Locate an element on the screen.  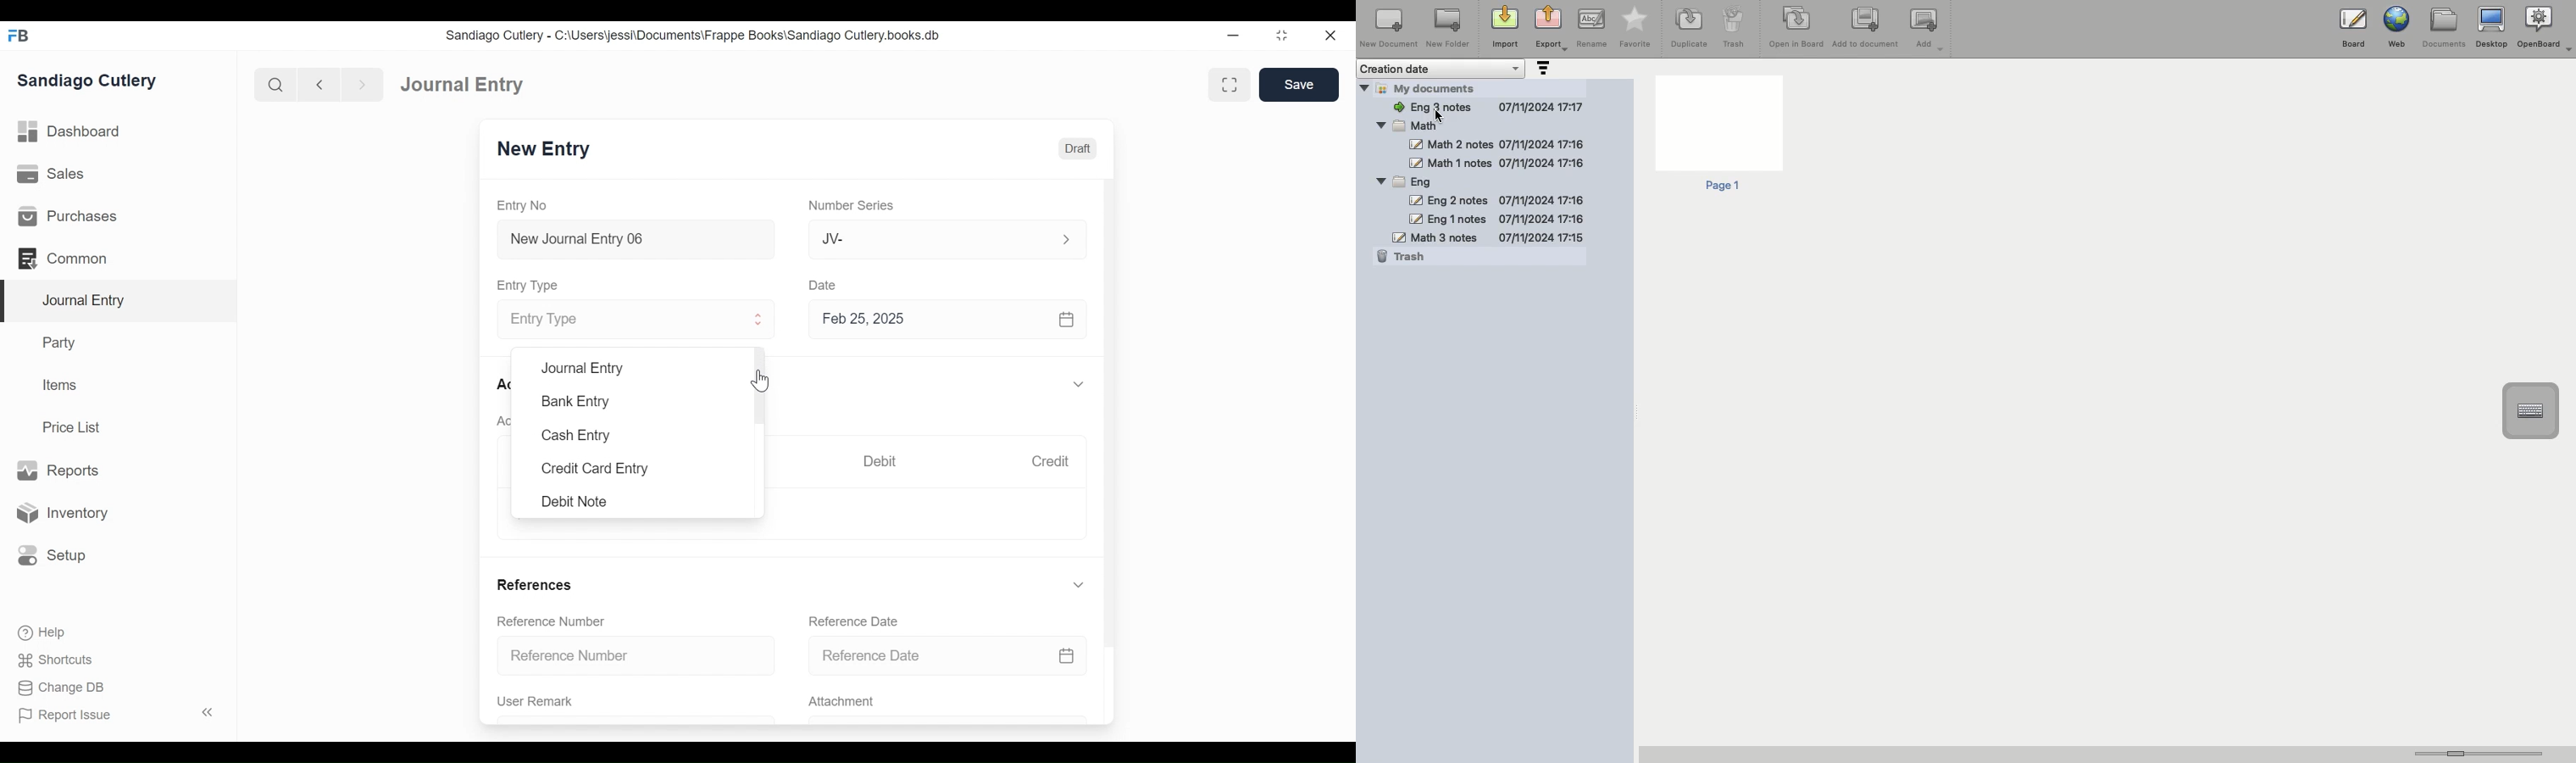
Frappe Books Desktop icon is located at coordinates (20, 36).